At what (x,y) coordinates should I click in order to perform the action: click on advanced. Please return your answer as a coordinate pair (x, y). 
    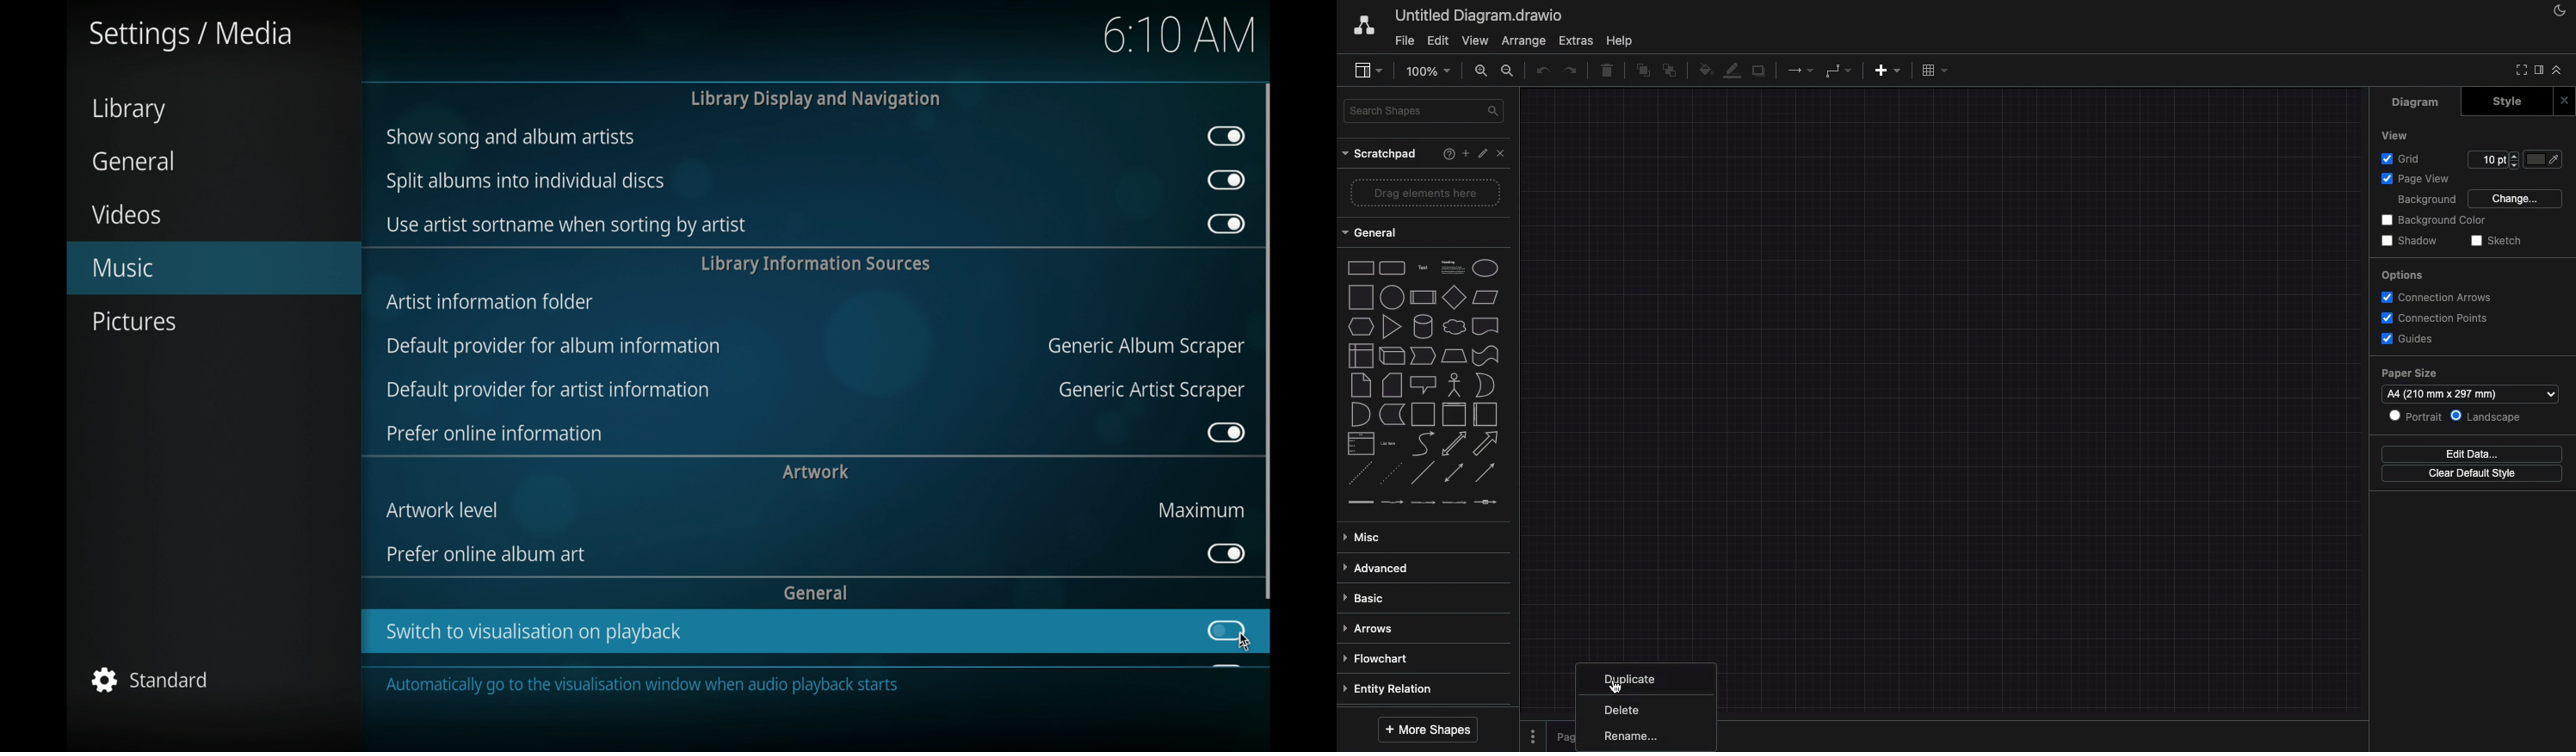
    Looking at the image, I should click on (1381, 569).